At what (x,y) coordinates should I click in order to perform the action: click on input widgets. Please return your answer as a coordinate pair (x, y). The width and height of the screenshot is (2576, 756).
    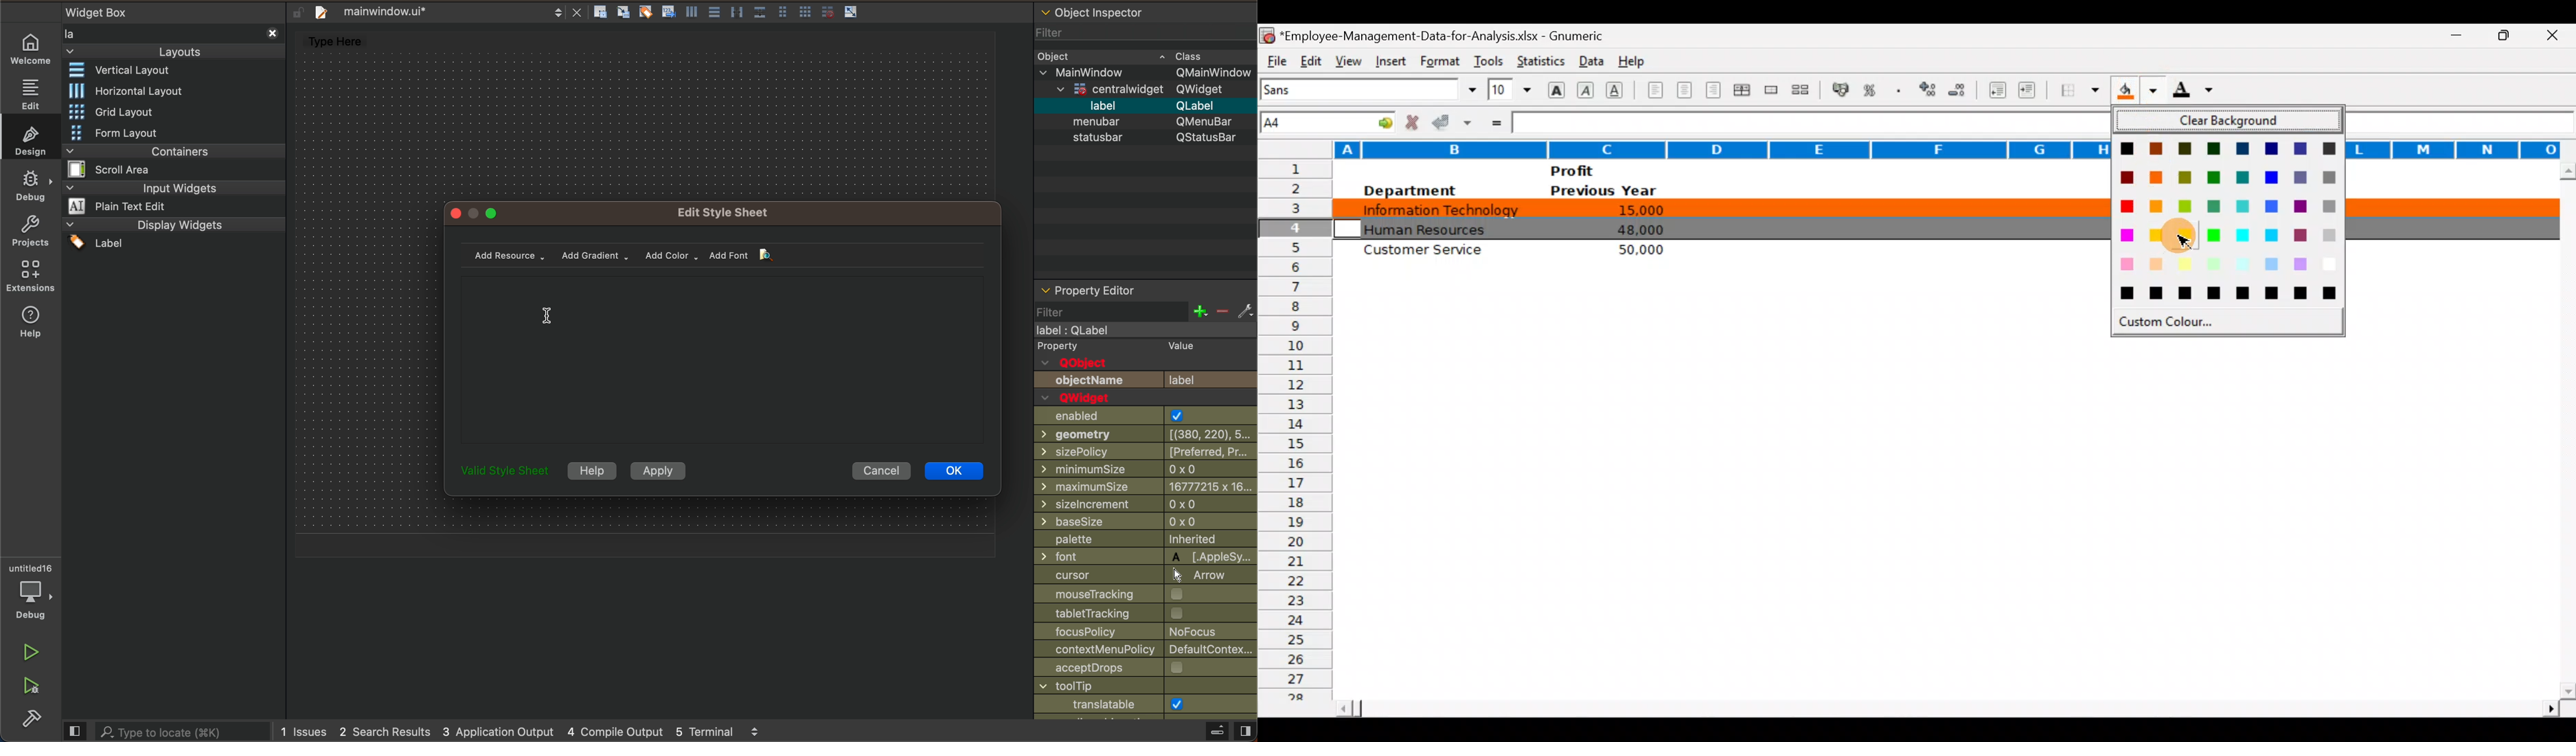
    Looking at the image, I should click on (173, 187).